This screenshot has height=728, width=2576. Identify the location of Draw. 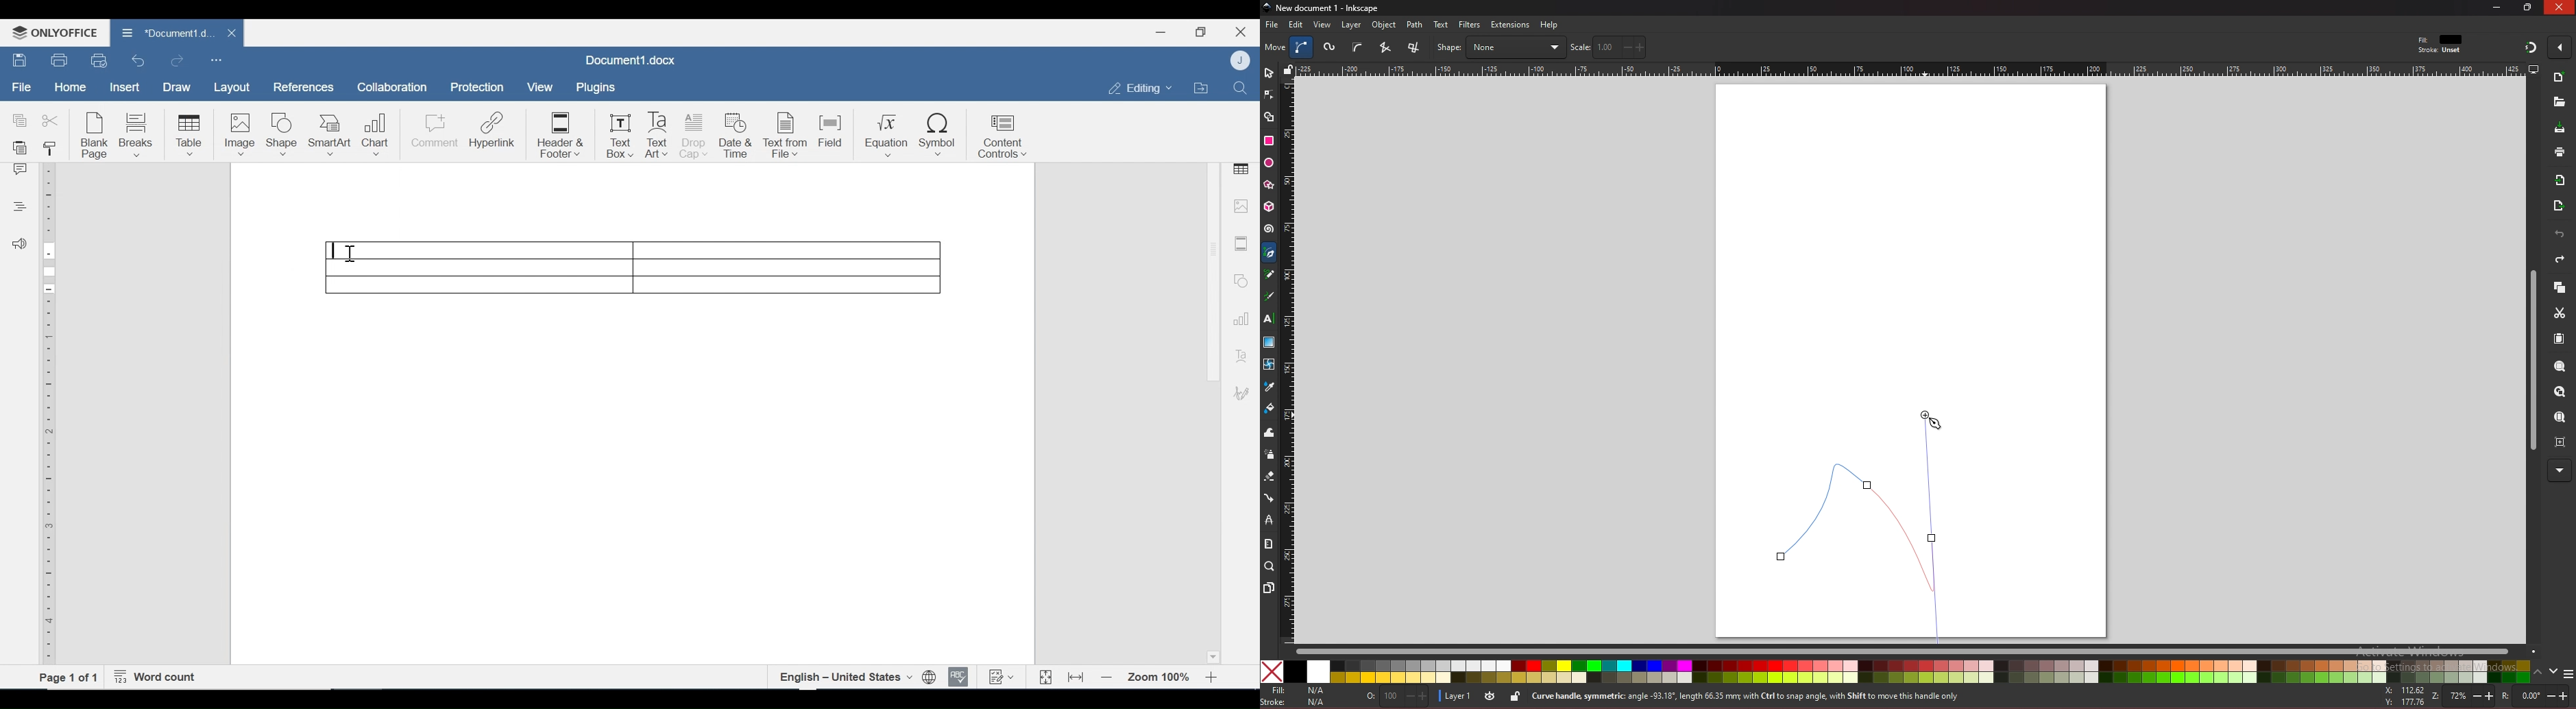
(177, 87).